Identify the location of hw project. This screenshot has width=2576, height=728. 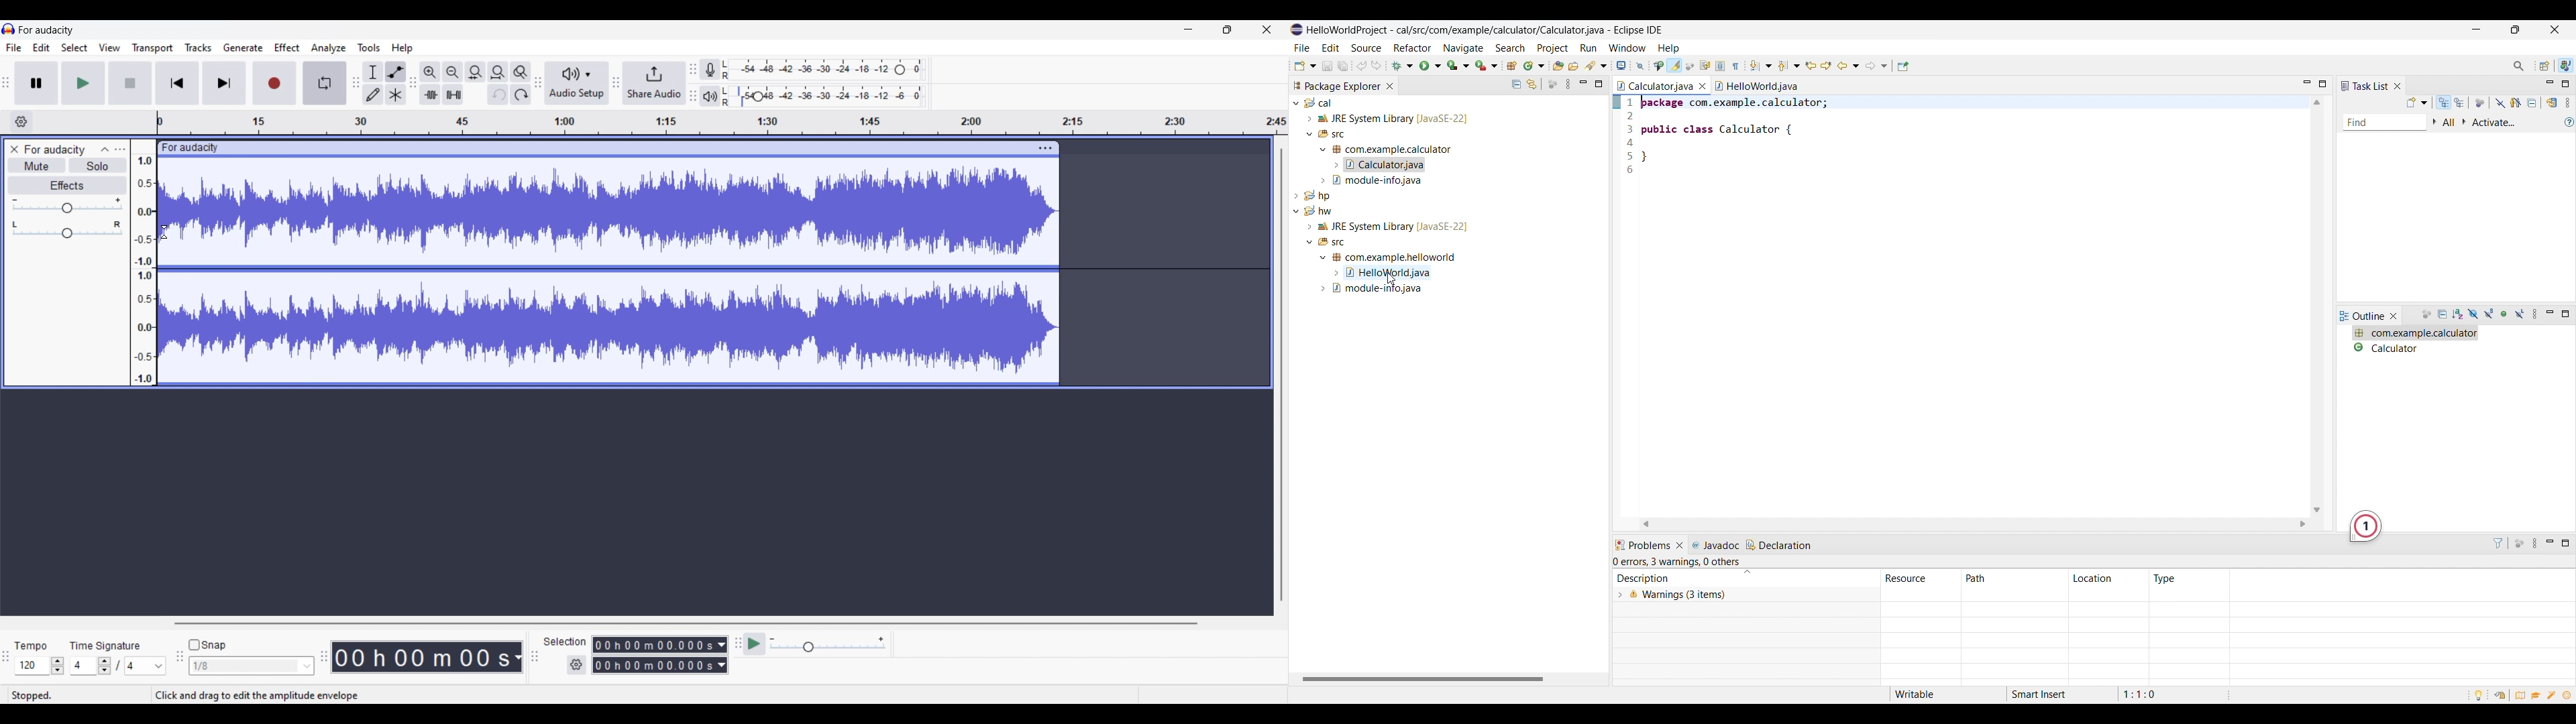
(1445, 250).